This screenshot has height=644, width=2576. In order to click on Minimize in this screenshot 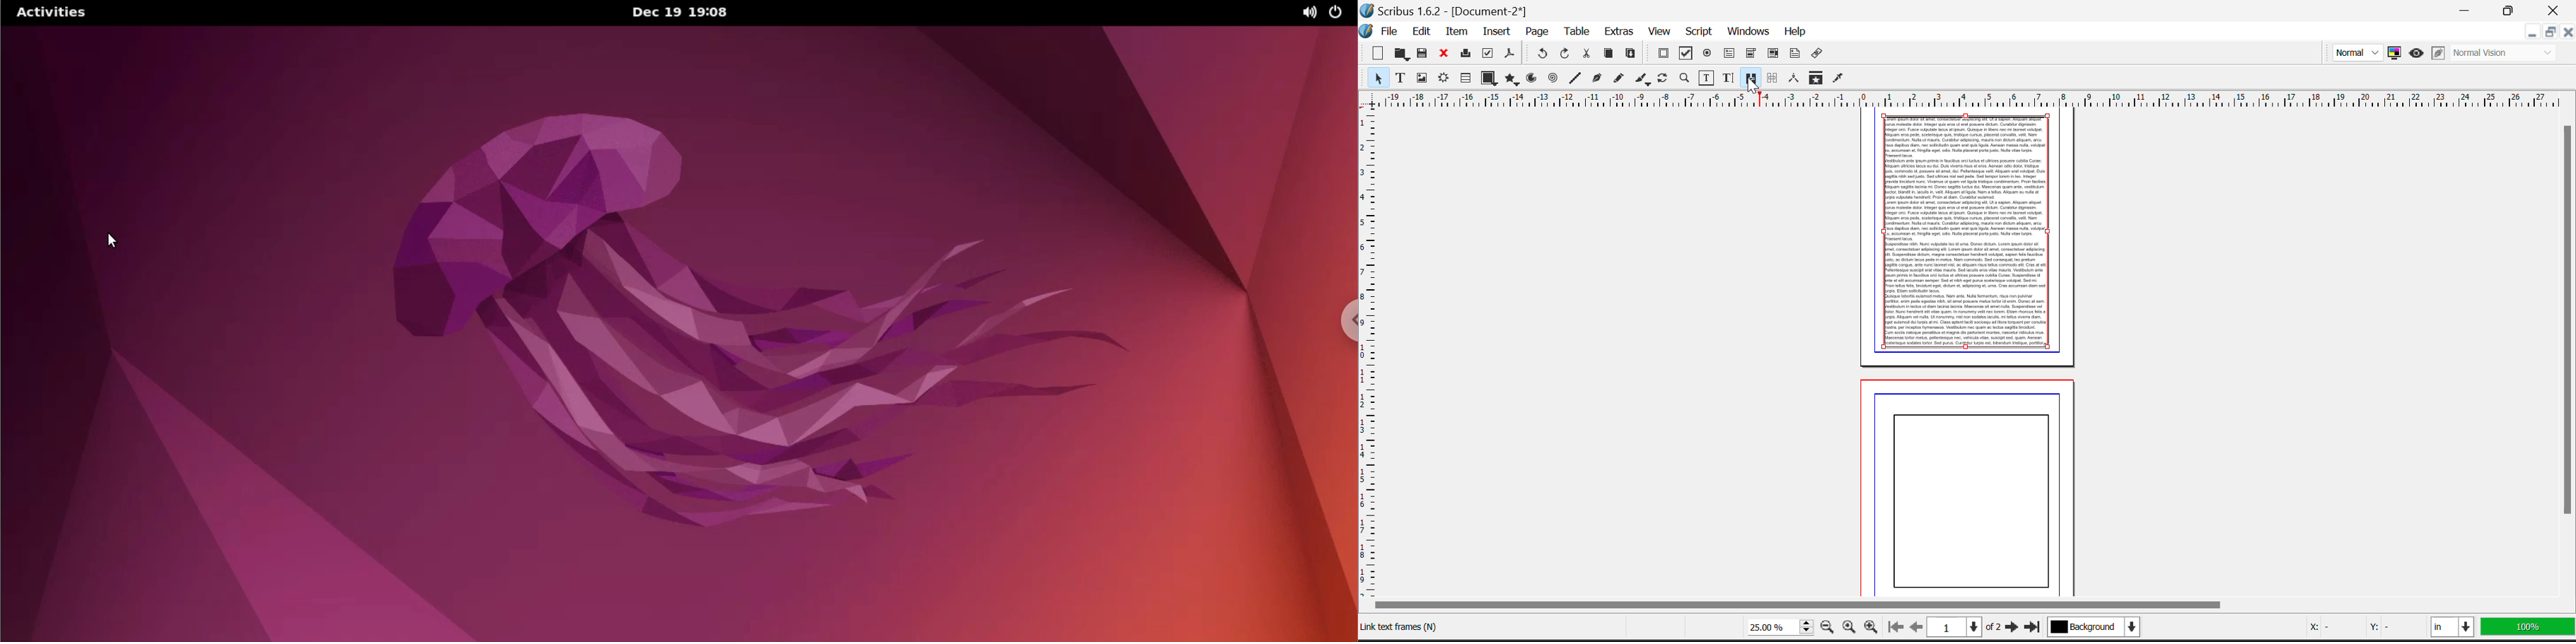, I will do `click(2549, 34)`.